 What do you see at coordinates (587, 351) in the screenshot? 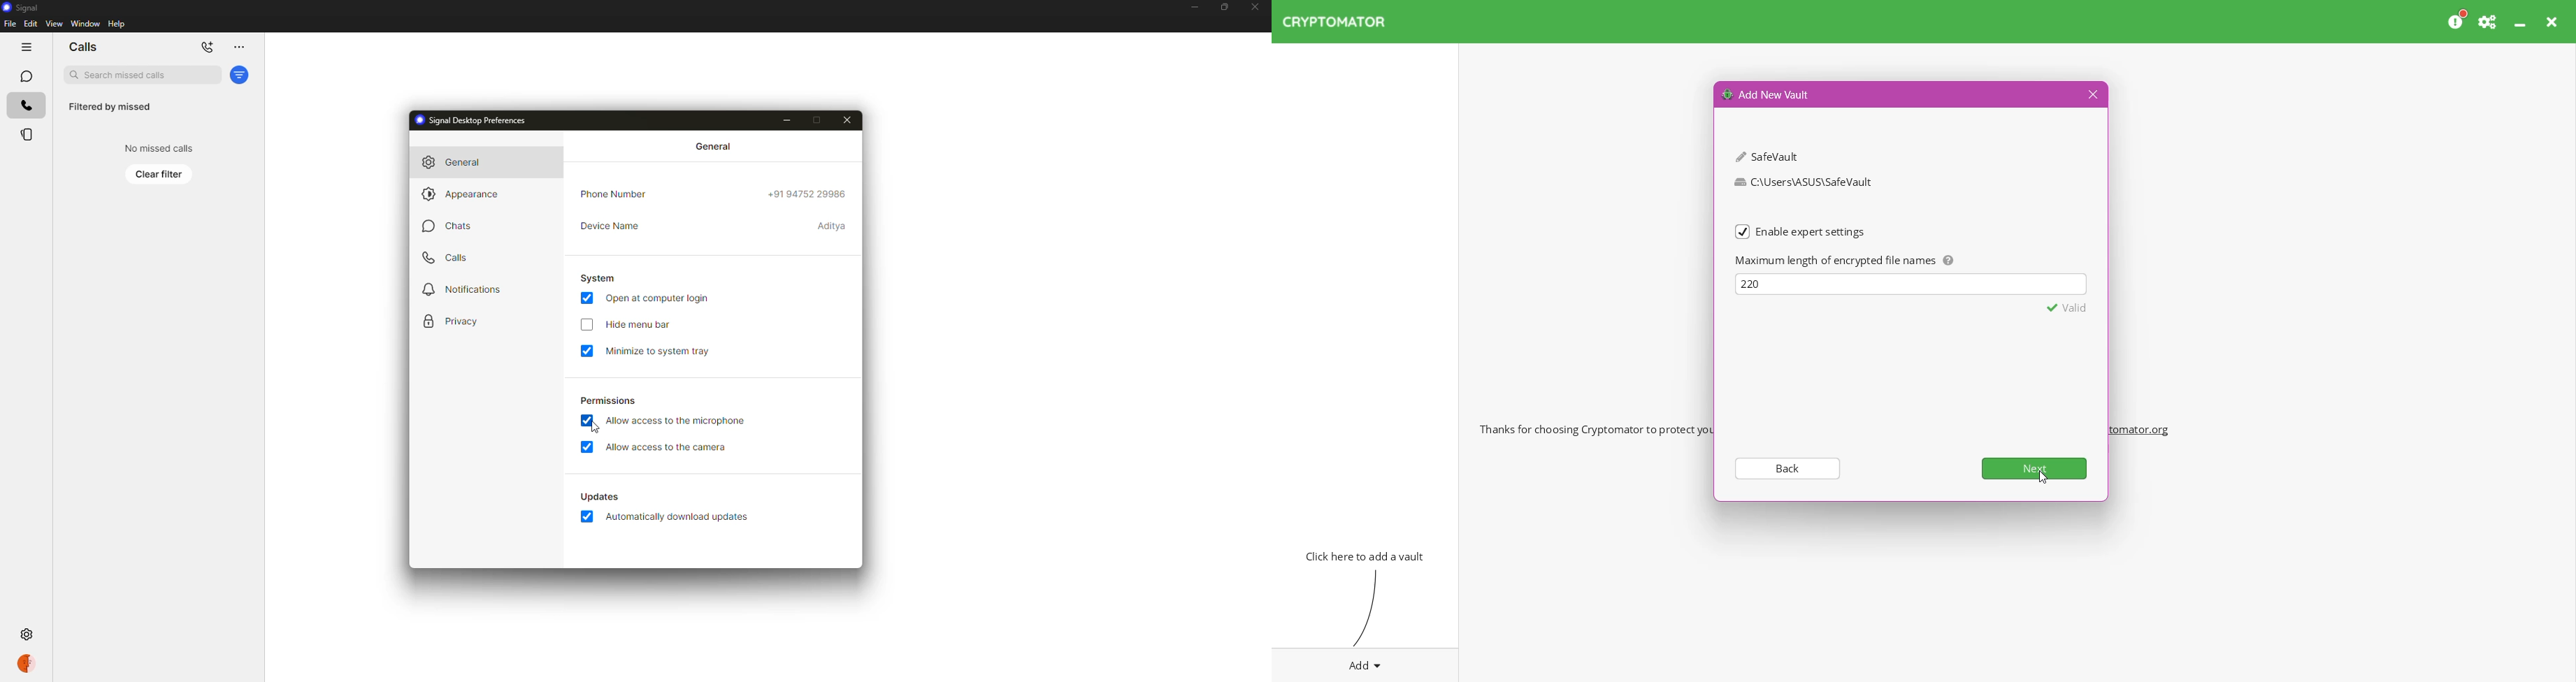
I see `enabled` at bounding box center [587, 351].